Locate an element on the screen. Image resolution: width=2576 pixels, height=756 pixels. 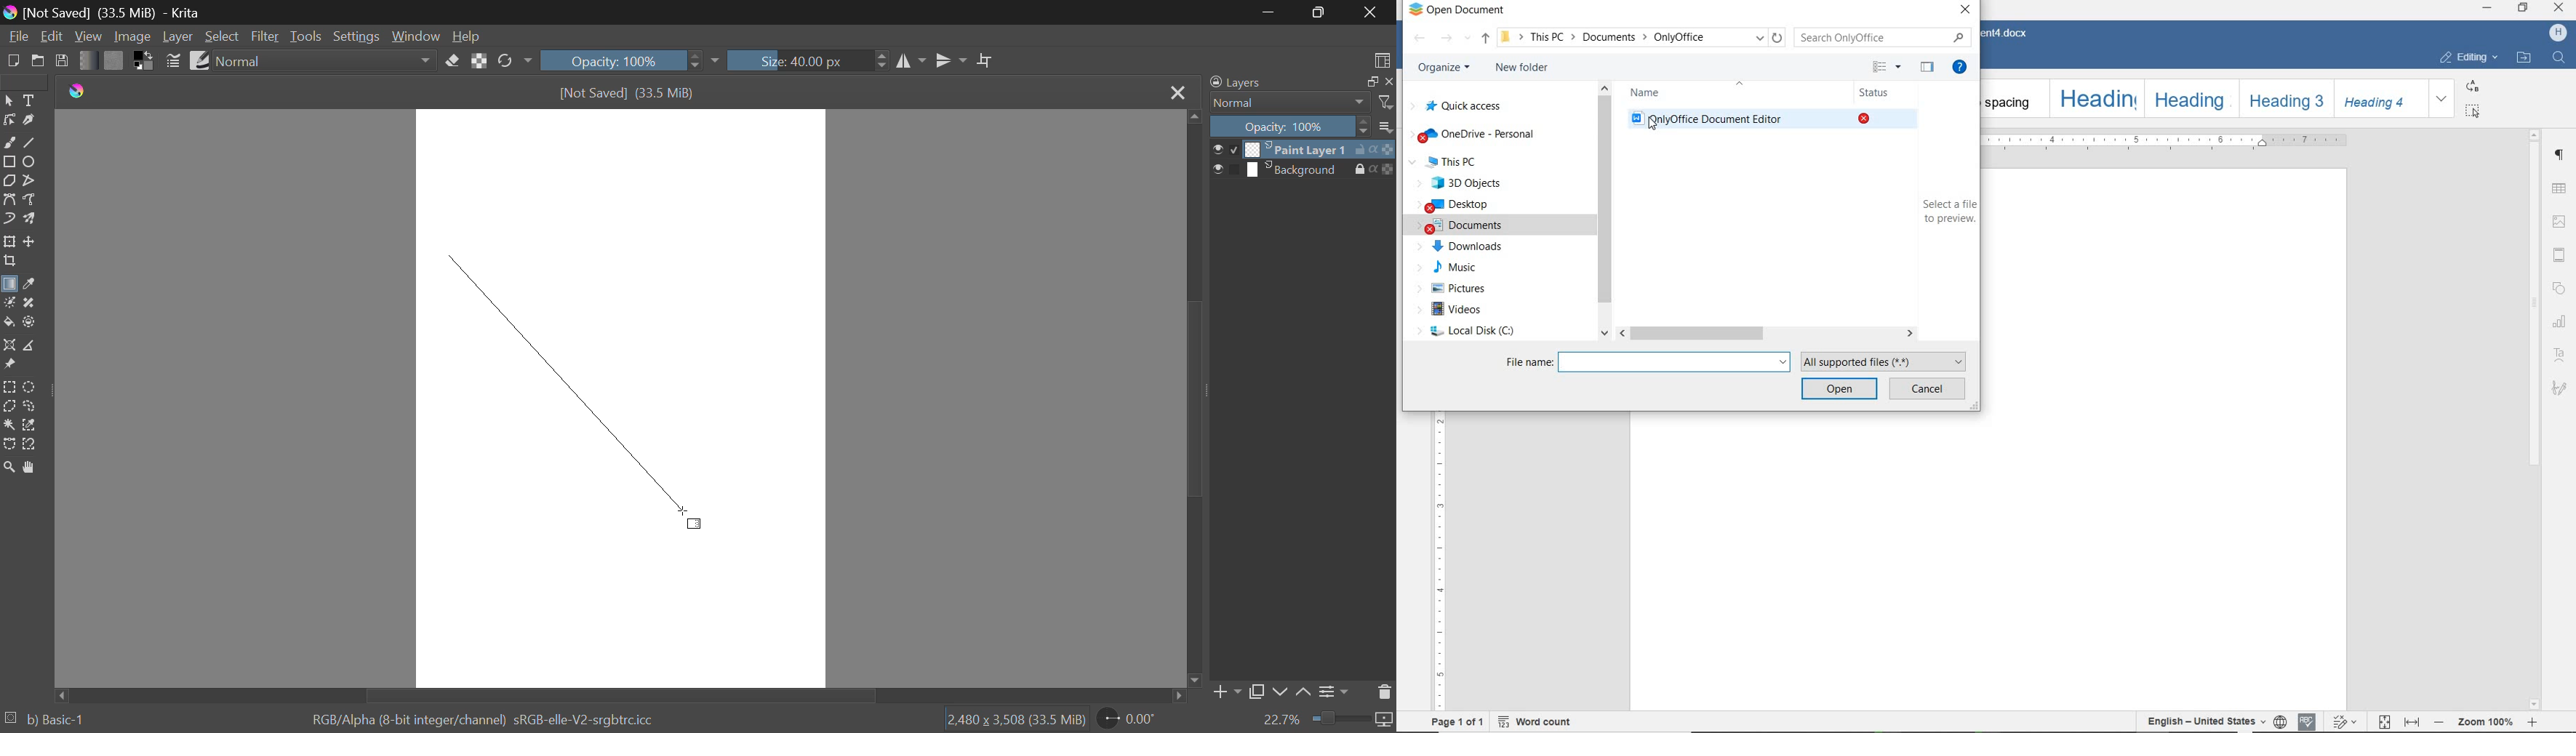
Reference Images is located at coordinates (9, 366).